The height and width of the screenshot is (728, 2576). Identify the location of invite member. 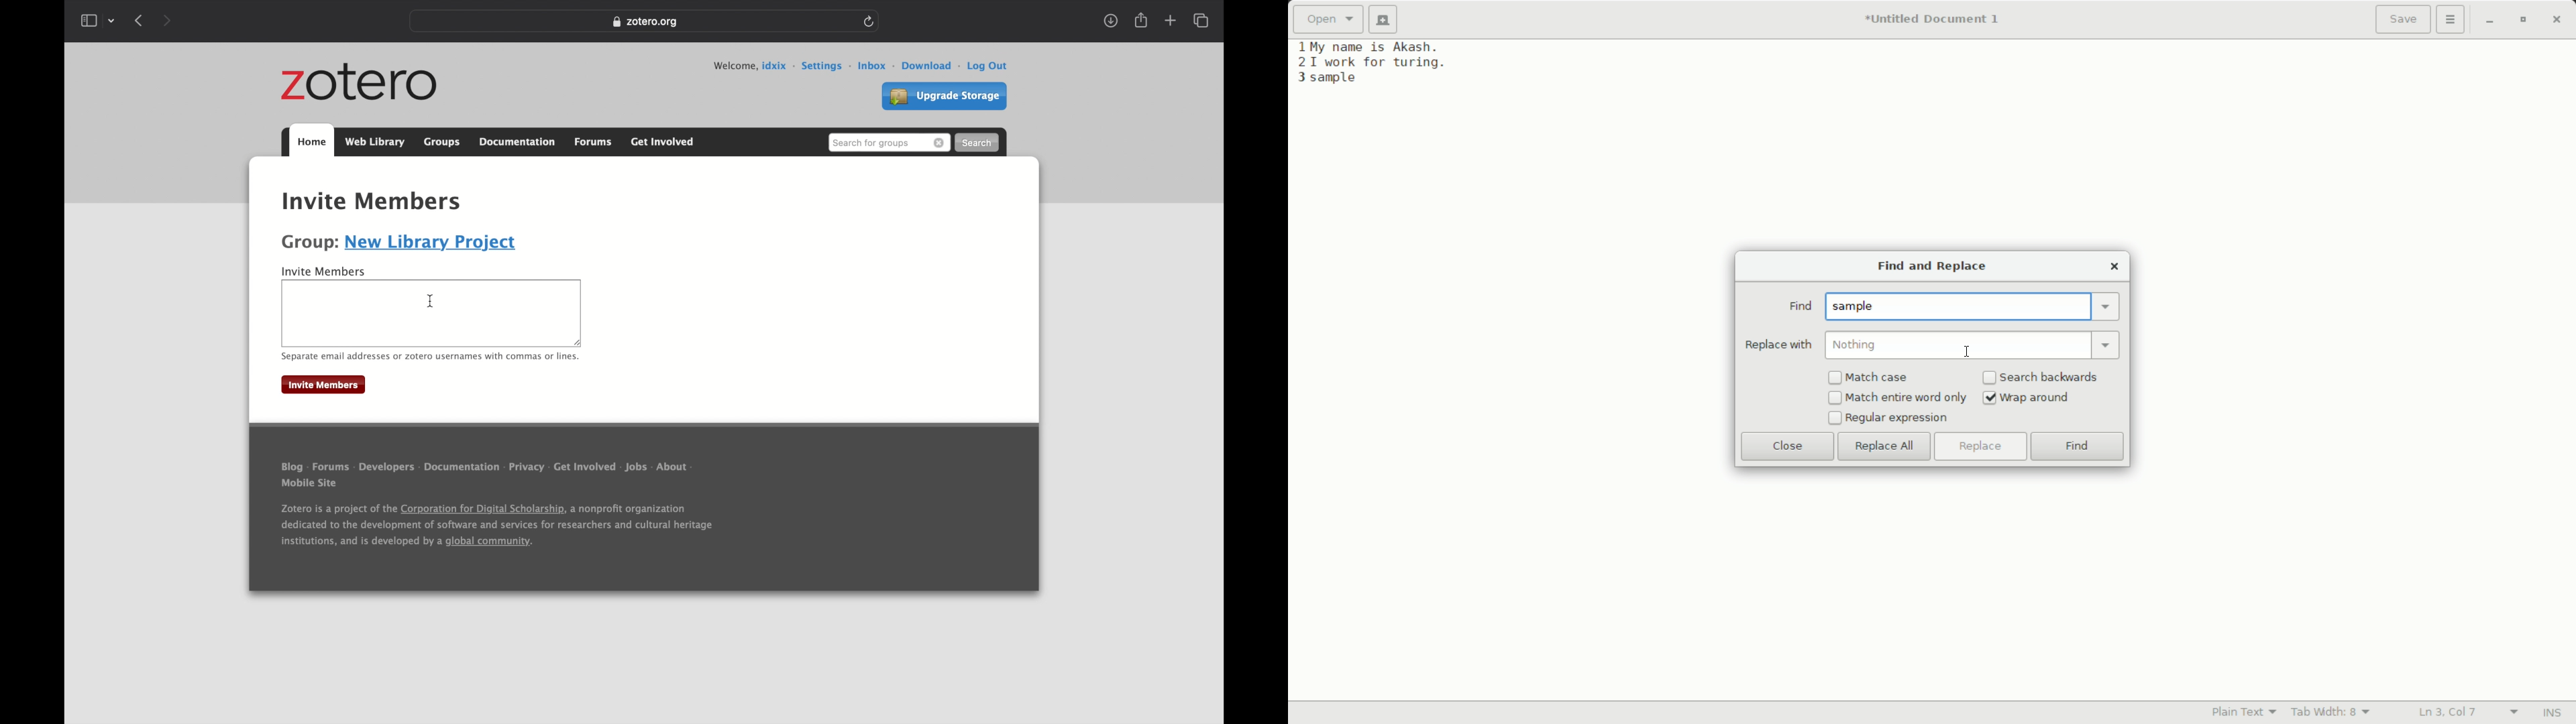
(324, 272).